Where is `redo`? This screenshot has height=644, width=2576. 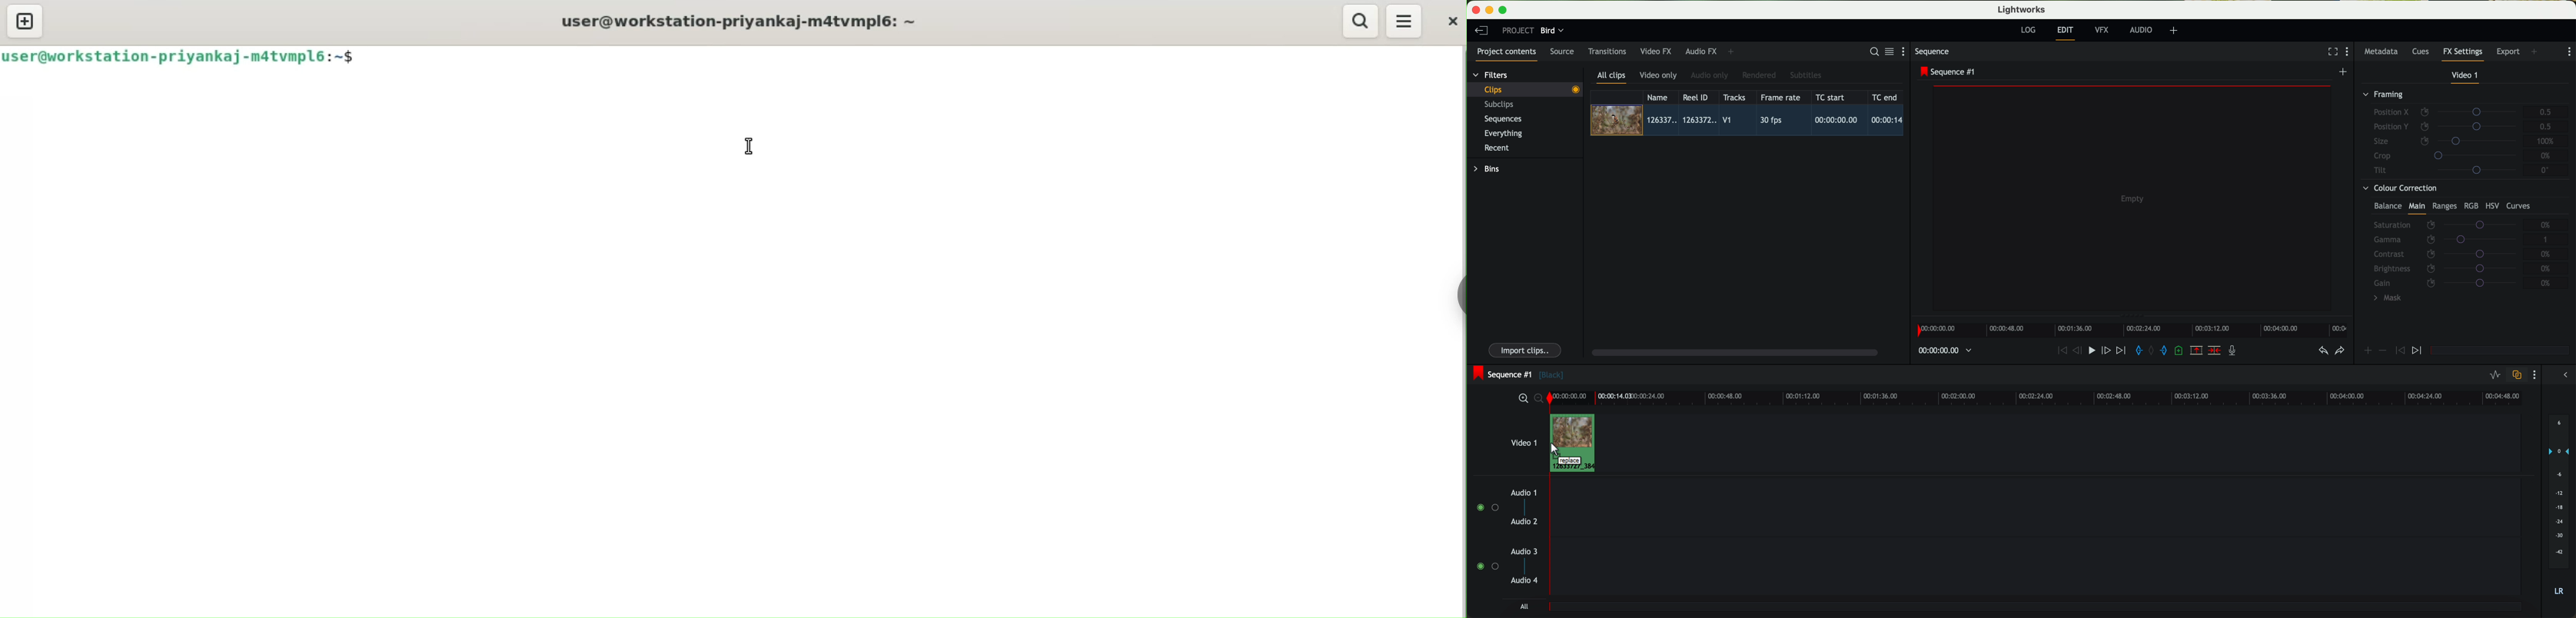
redo is located at coordinates (2340, 351).